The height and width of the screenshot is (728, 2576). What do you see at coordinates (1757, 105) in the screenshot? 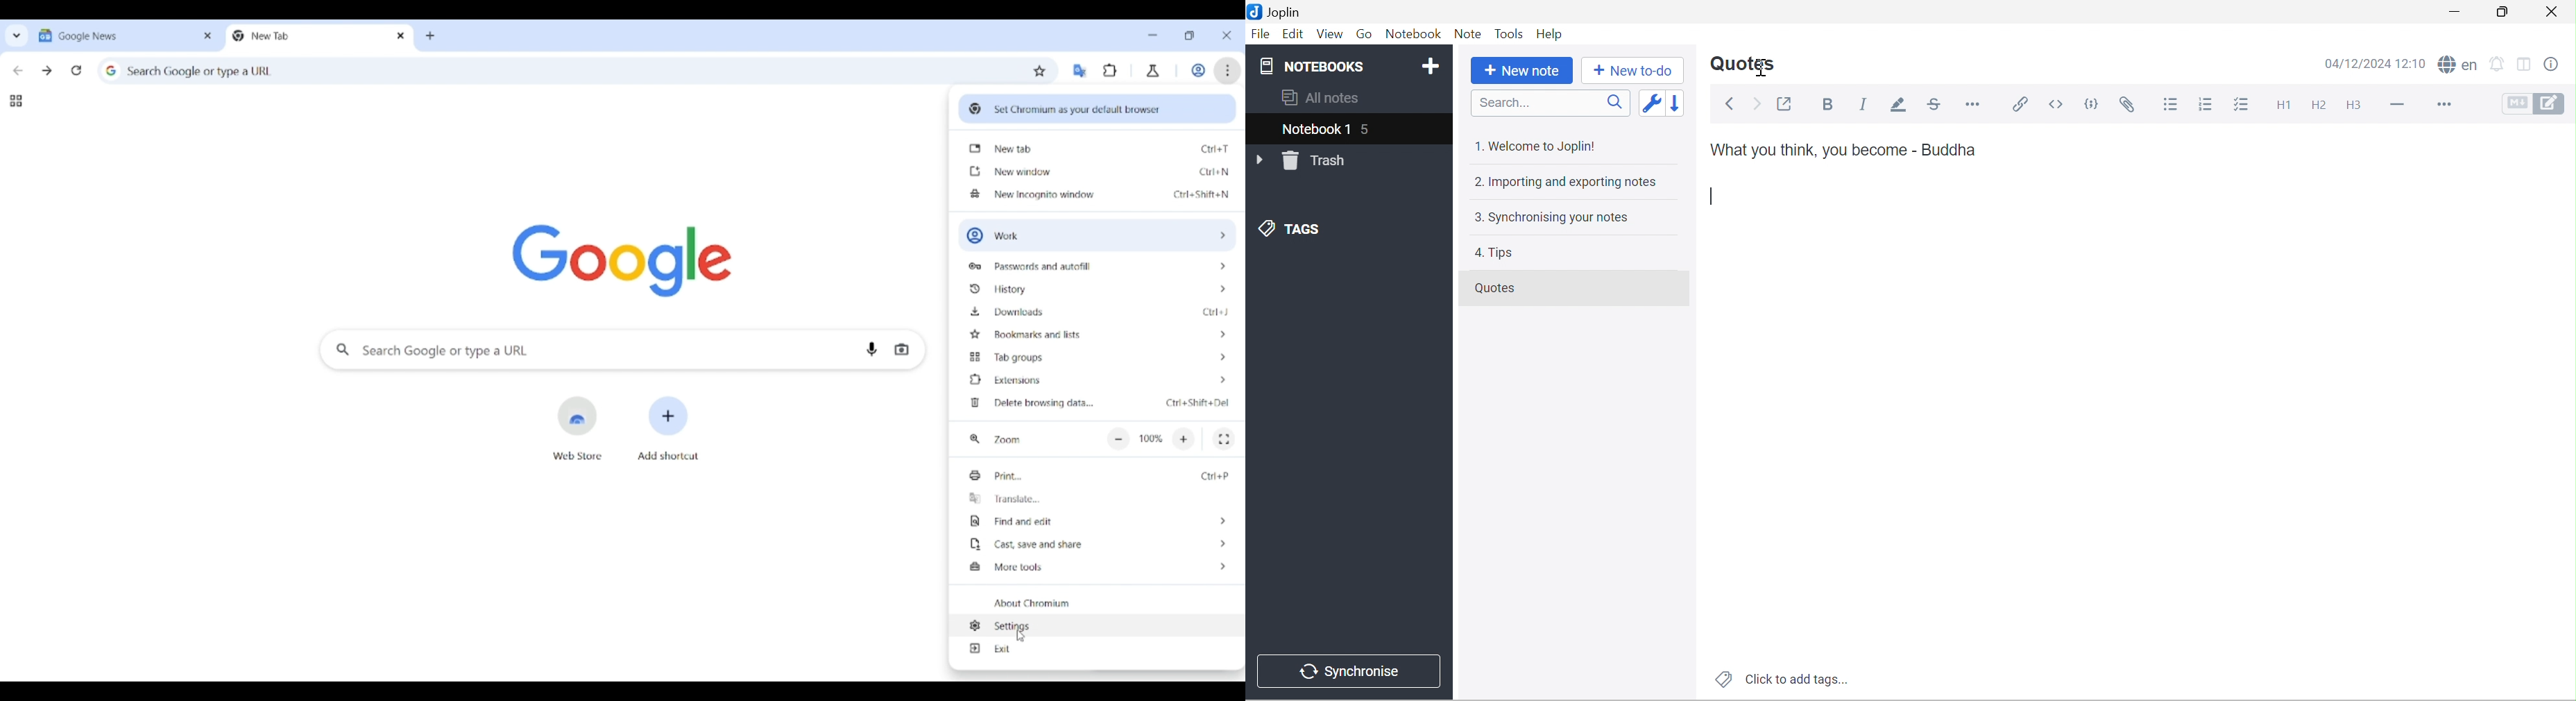
I see `Forward` at bounding box center [1757, 105].